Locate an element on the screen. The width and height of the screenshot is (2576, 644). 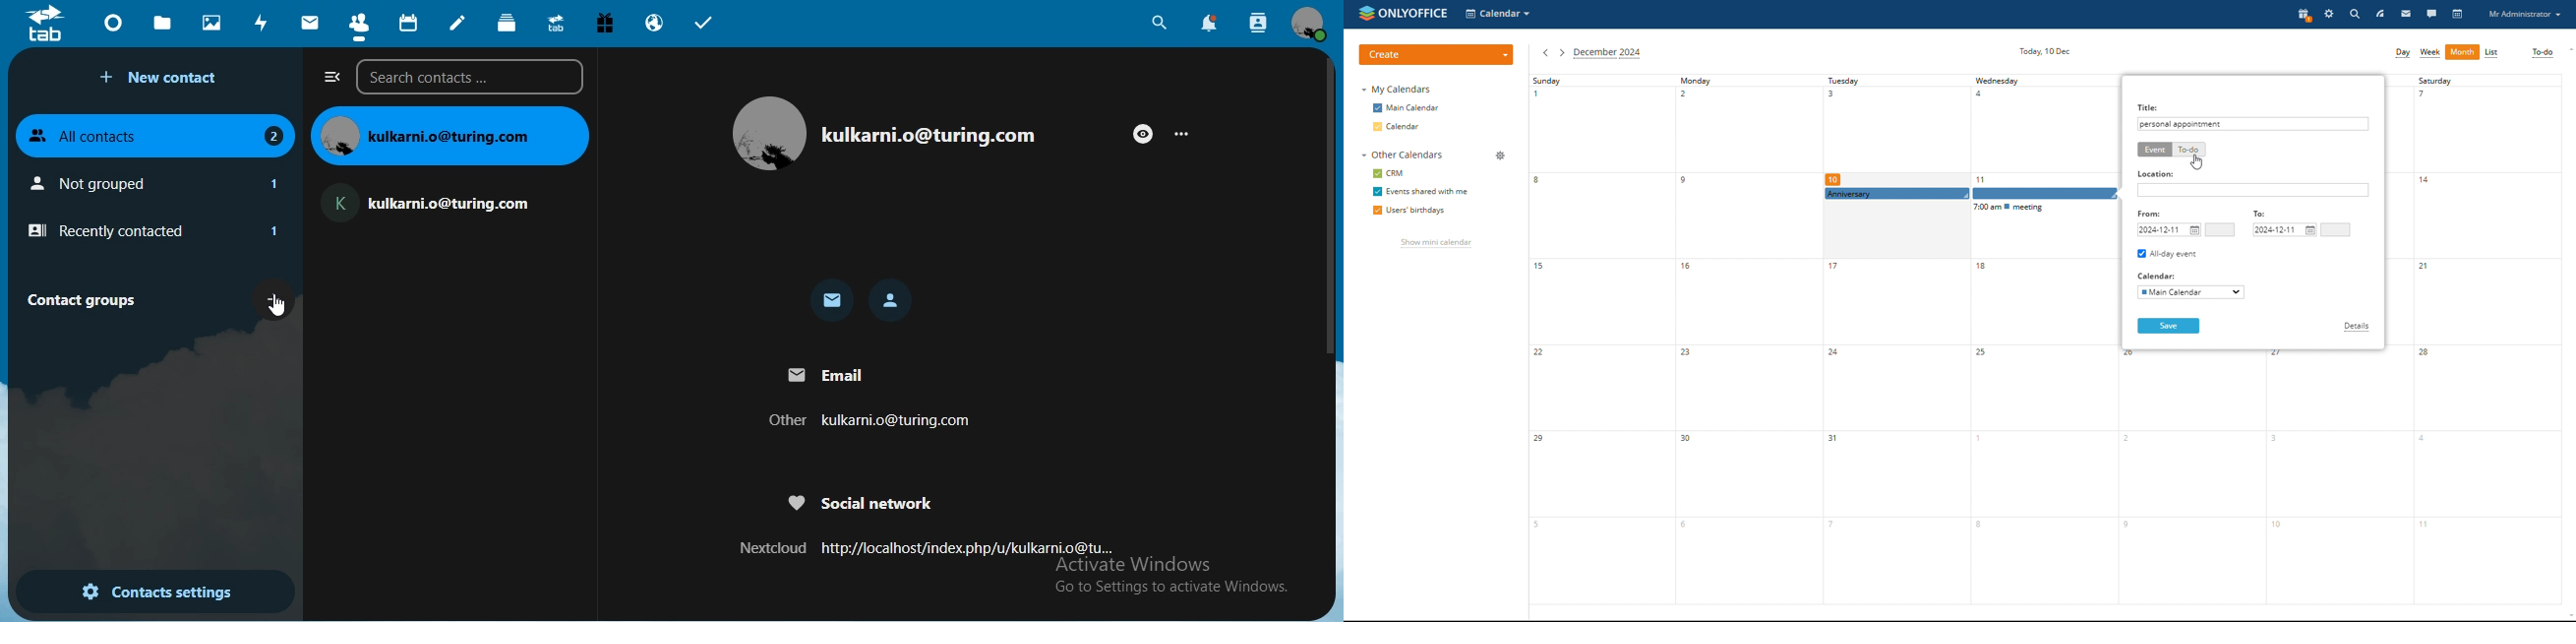
close navigation is located at coordinates (332, 77).